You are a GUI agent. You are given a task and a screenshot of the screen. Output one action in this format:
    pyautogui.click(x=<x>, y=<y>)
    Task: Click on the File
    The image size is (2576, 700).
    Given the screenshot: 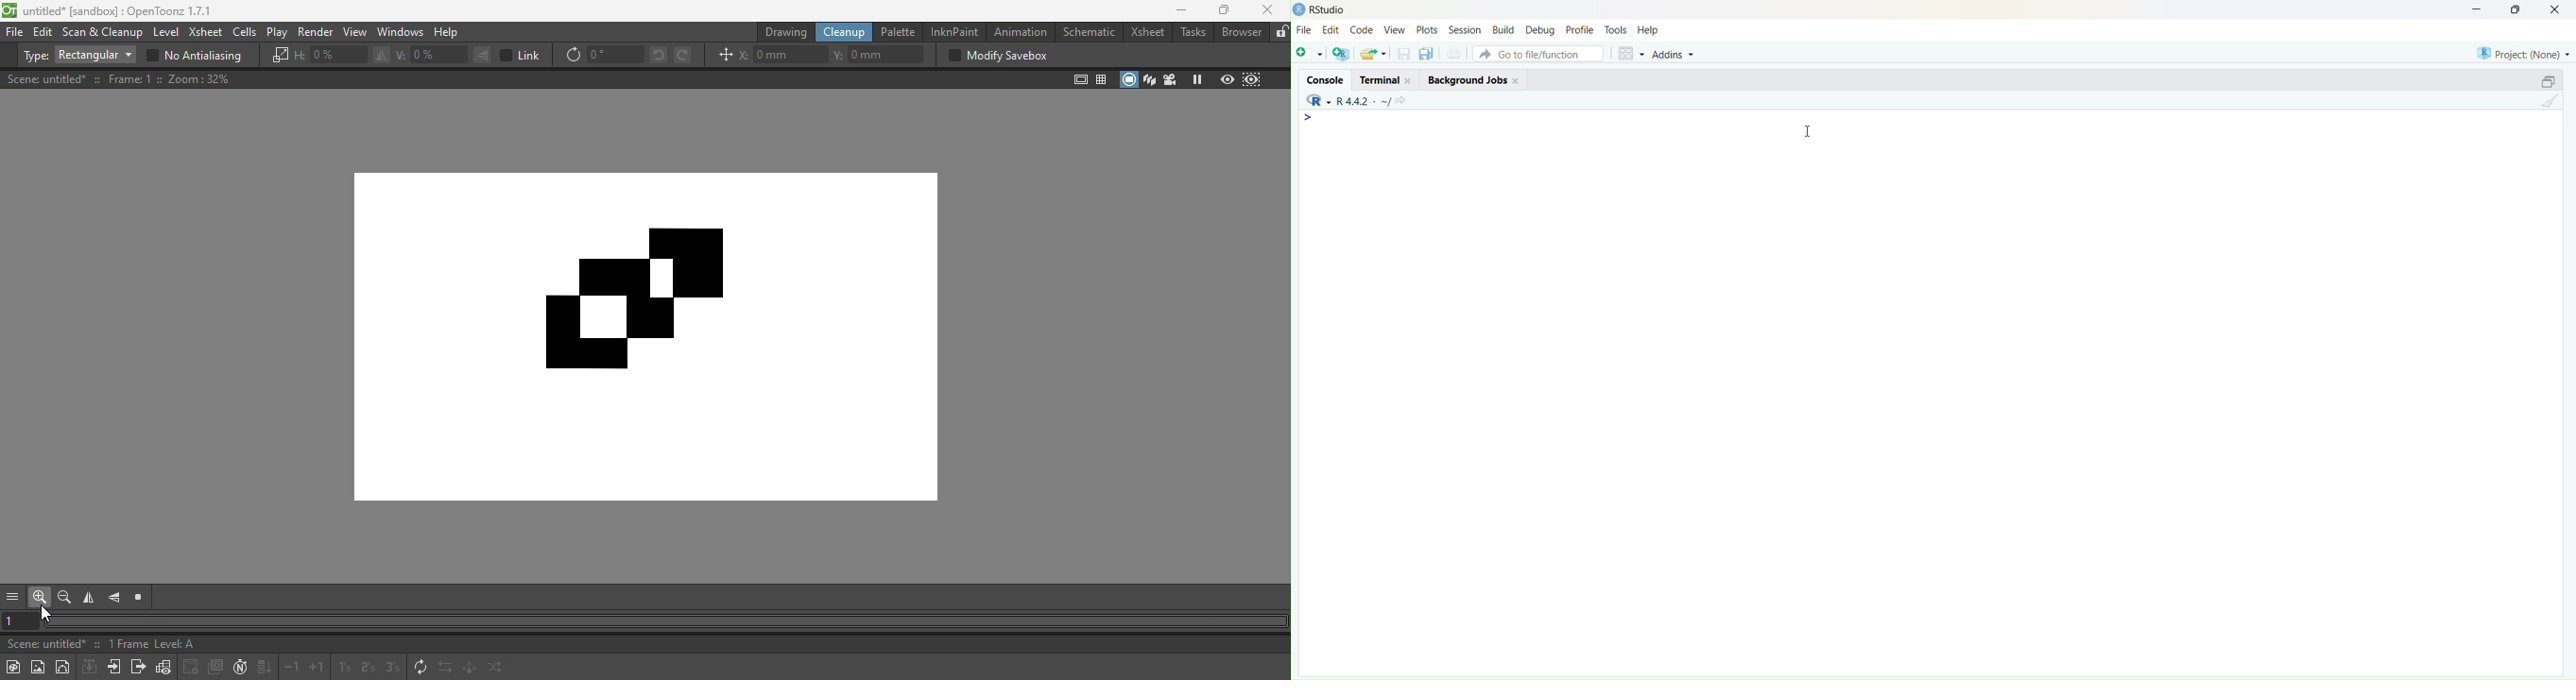 What is the action you would take?
    pyautogui.click(x=1304, y=31)
    